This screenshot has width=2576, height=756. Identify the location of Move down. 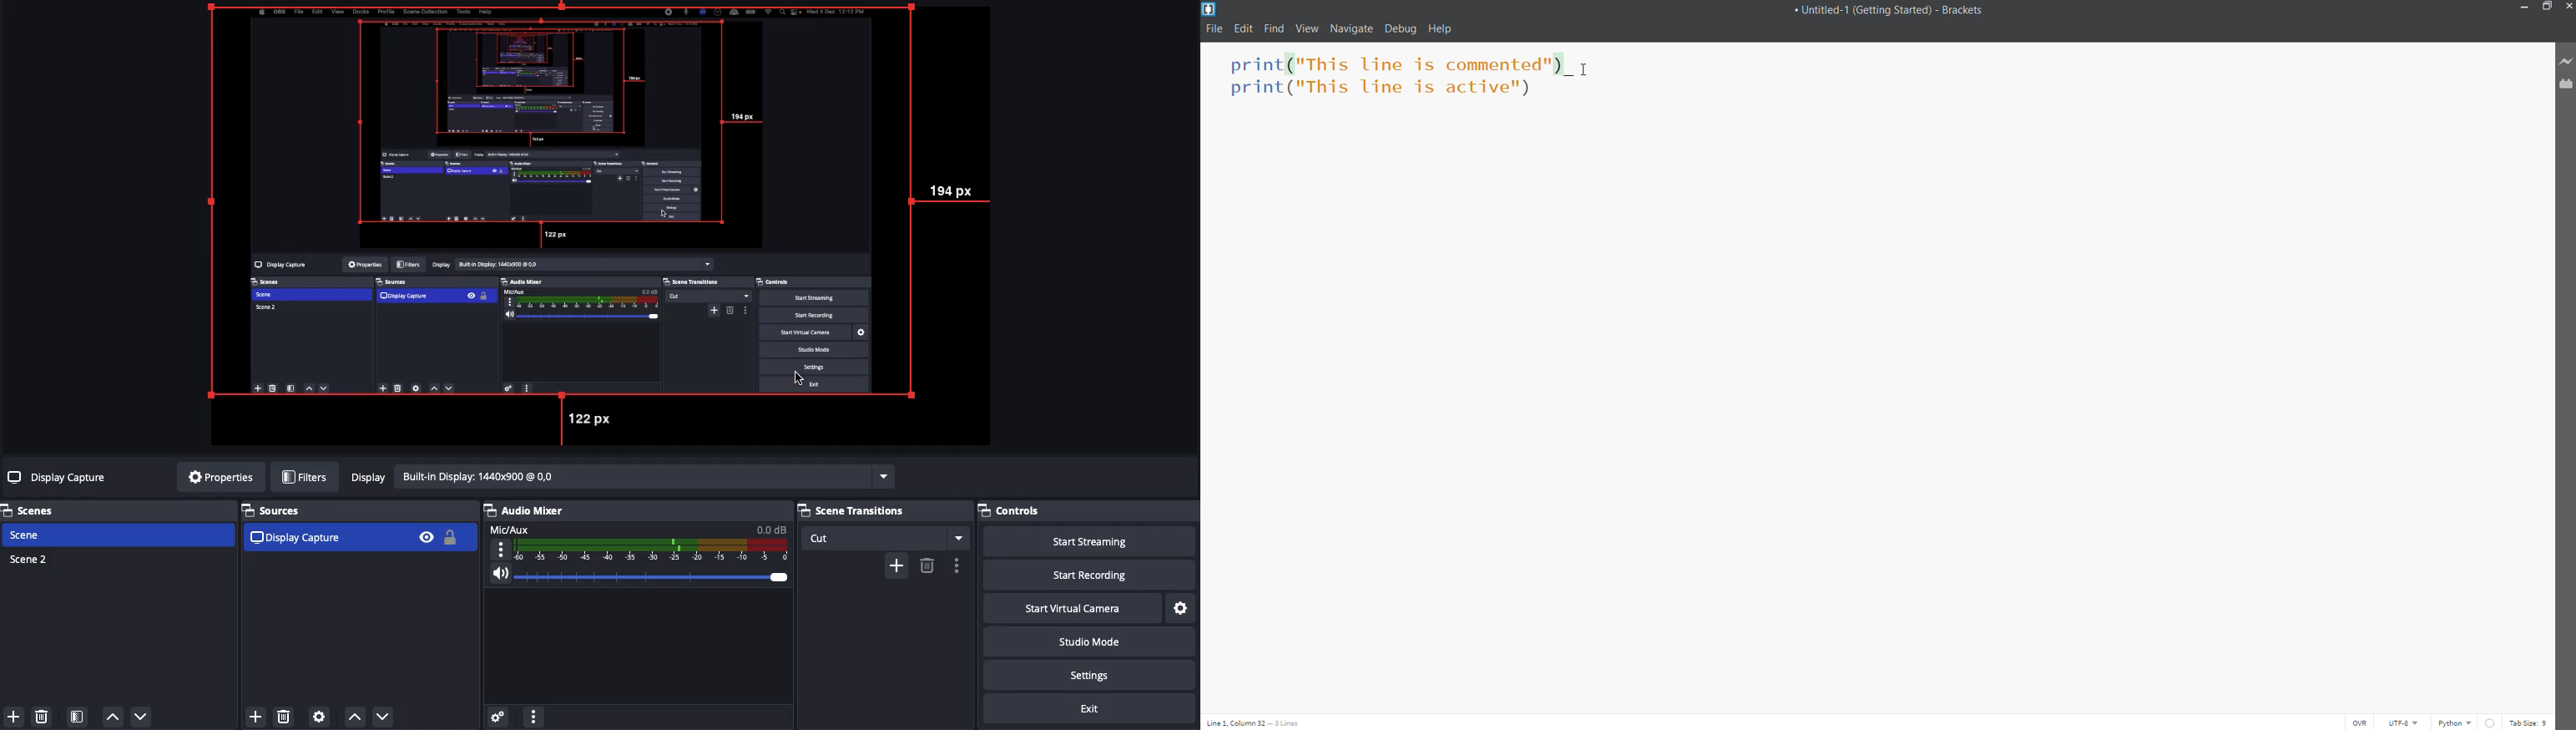
(140, 716).